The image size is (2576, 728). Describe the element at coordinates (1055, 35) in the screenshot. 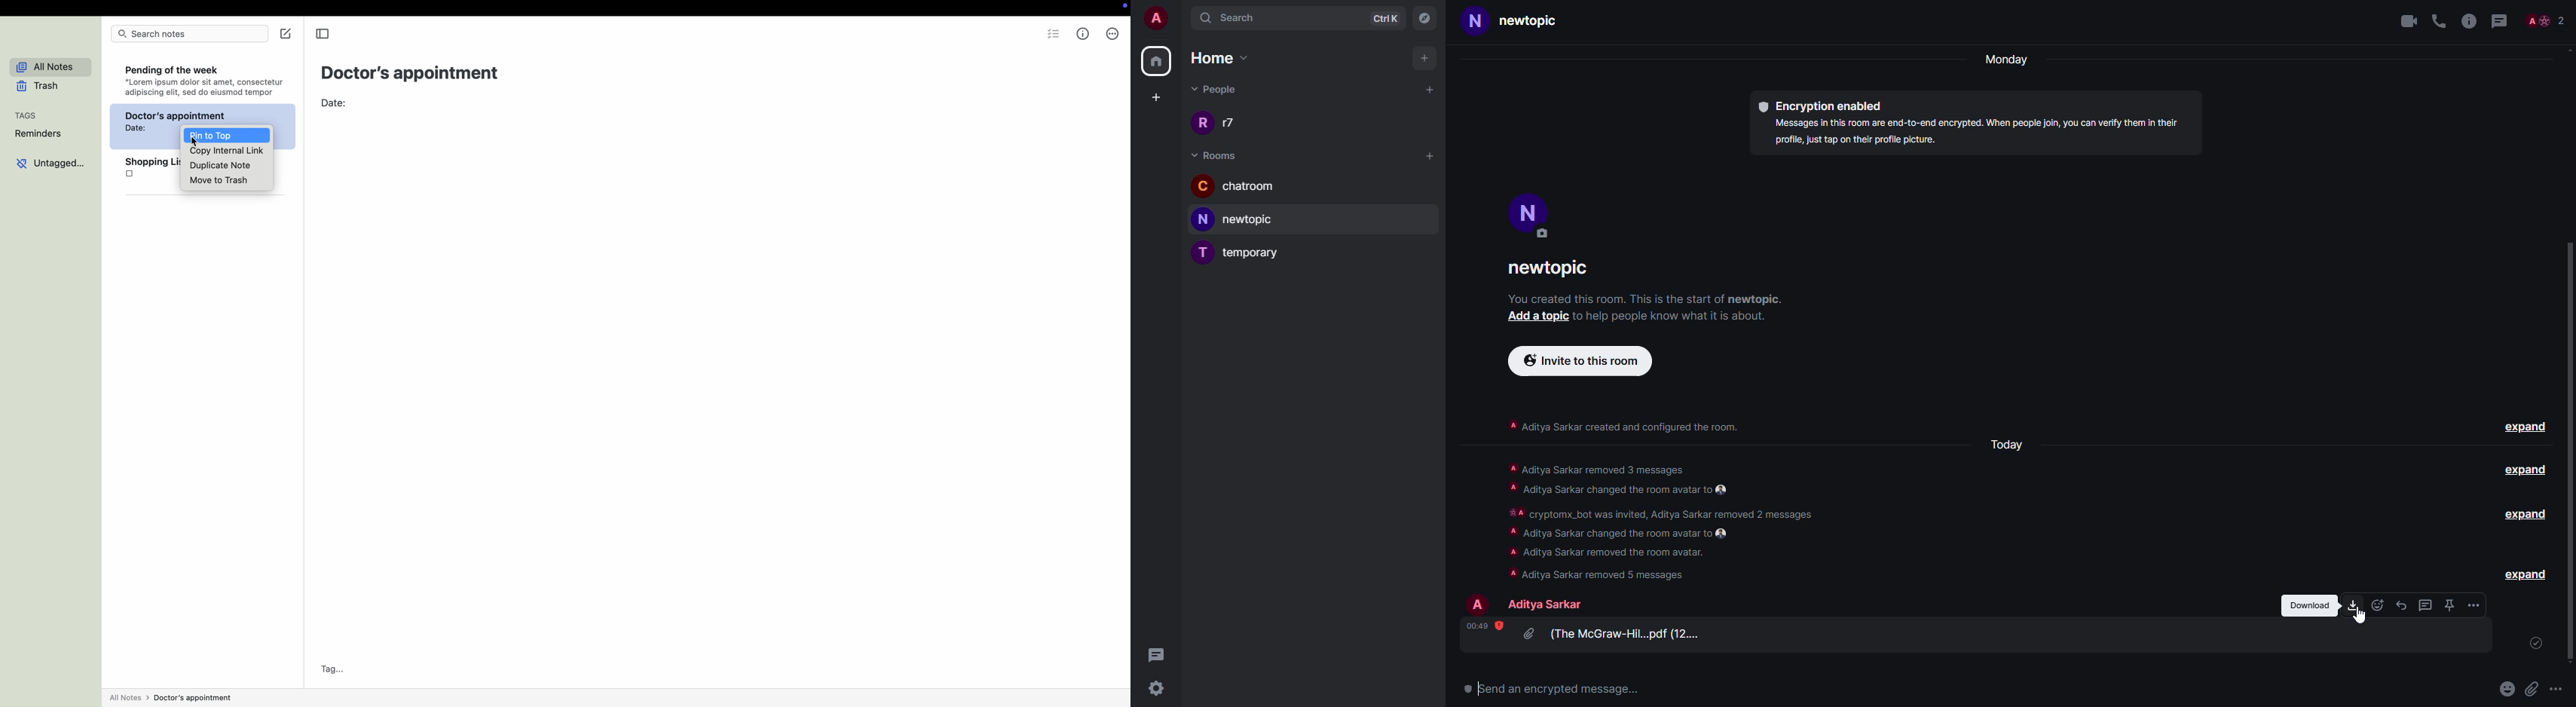

I see `insert checklist` at that location.